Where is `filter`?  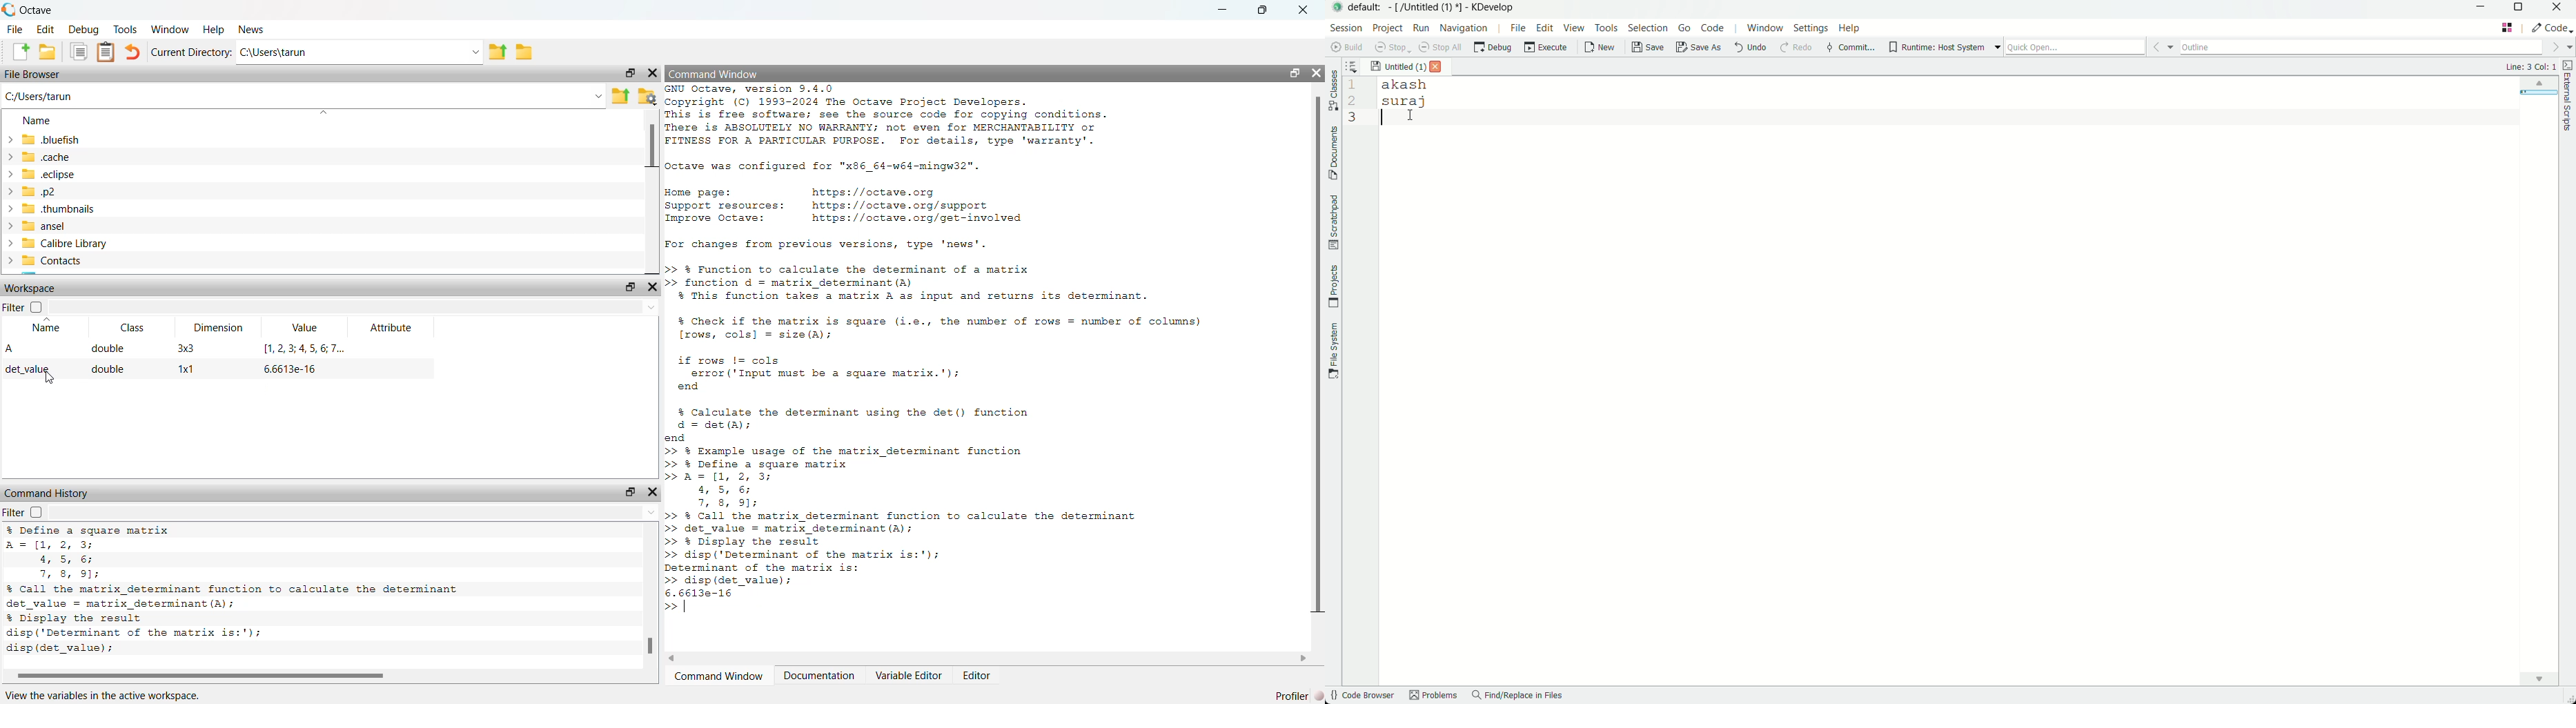 filter is located at coordinates (14, 307).